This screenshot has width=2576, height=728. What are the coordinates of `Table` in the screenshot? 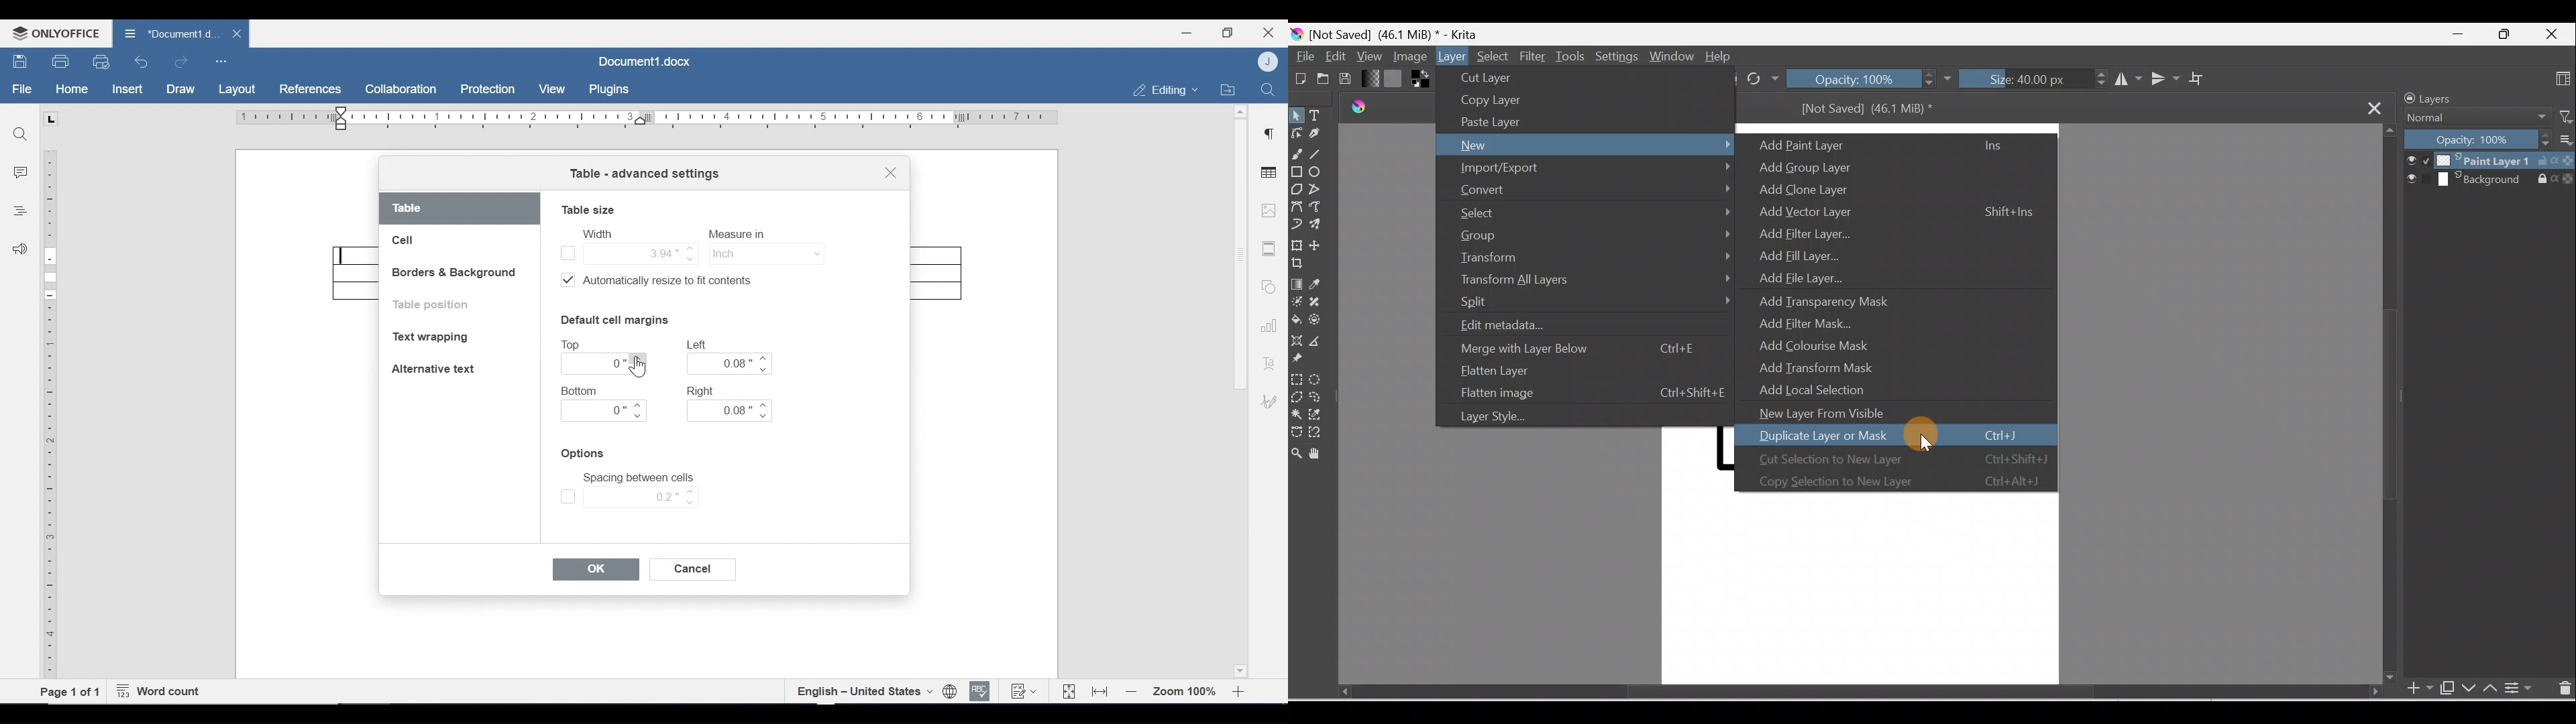 It's located at (460, 209).